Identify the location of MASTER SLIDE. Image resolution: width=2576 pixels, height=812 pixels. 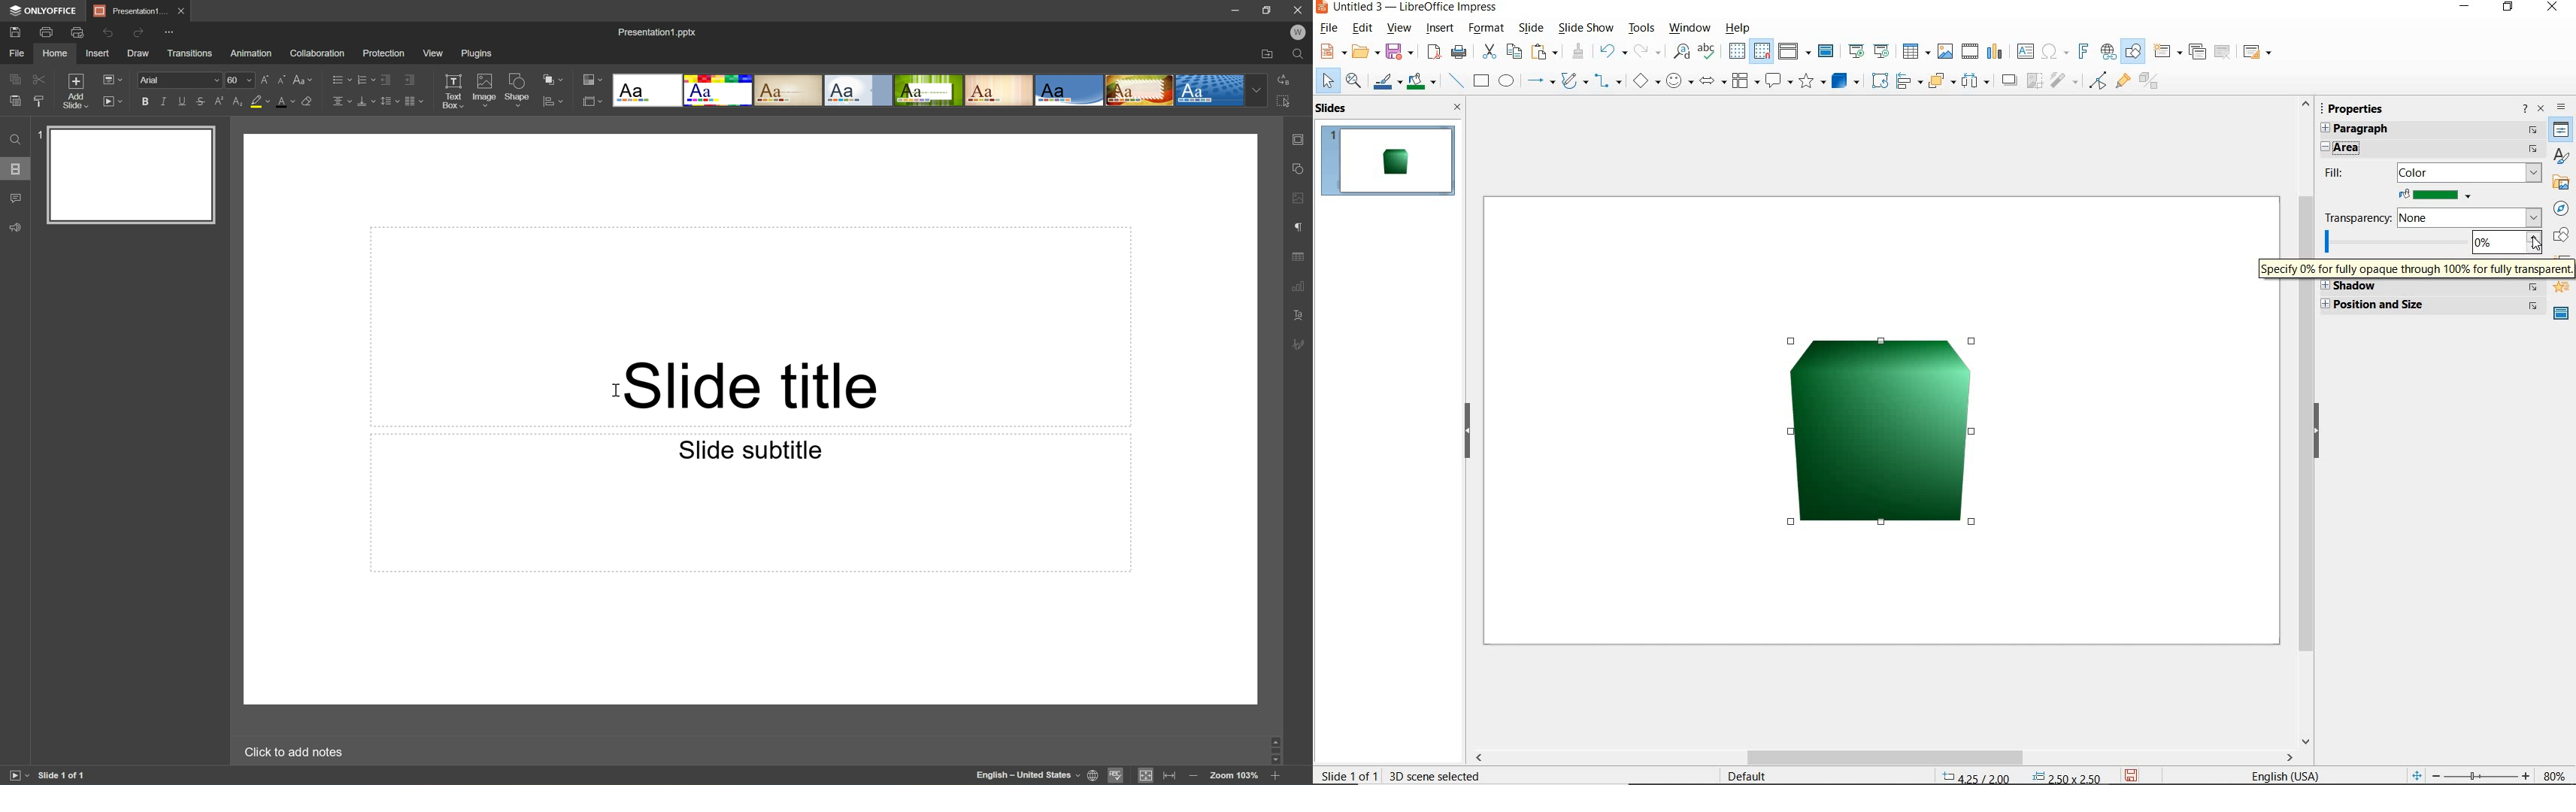
(2559, 314).